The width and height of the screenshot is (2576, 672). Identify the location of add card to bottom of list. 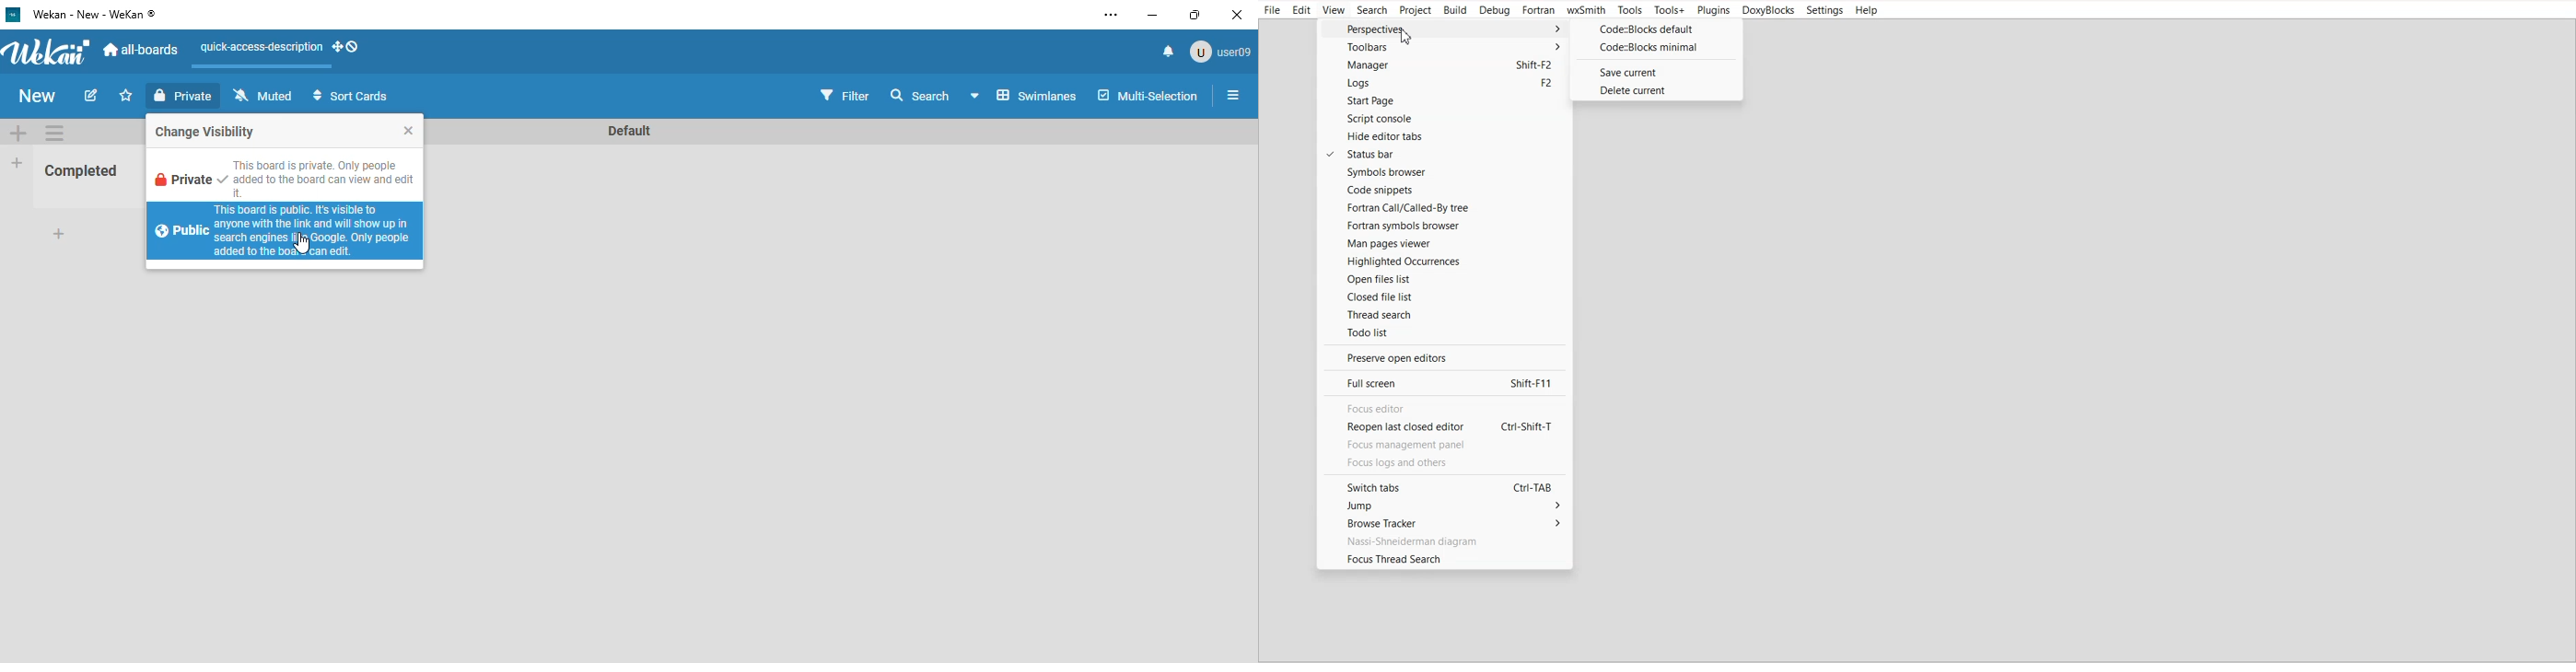
(60, 236).